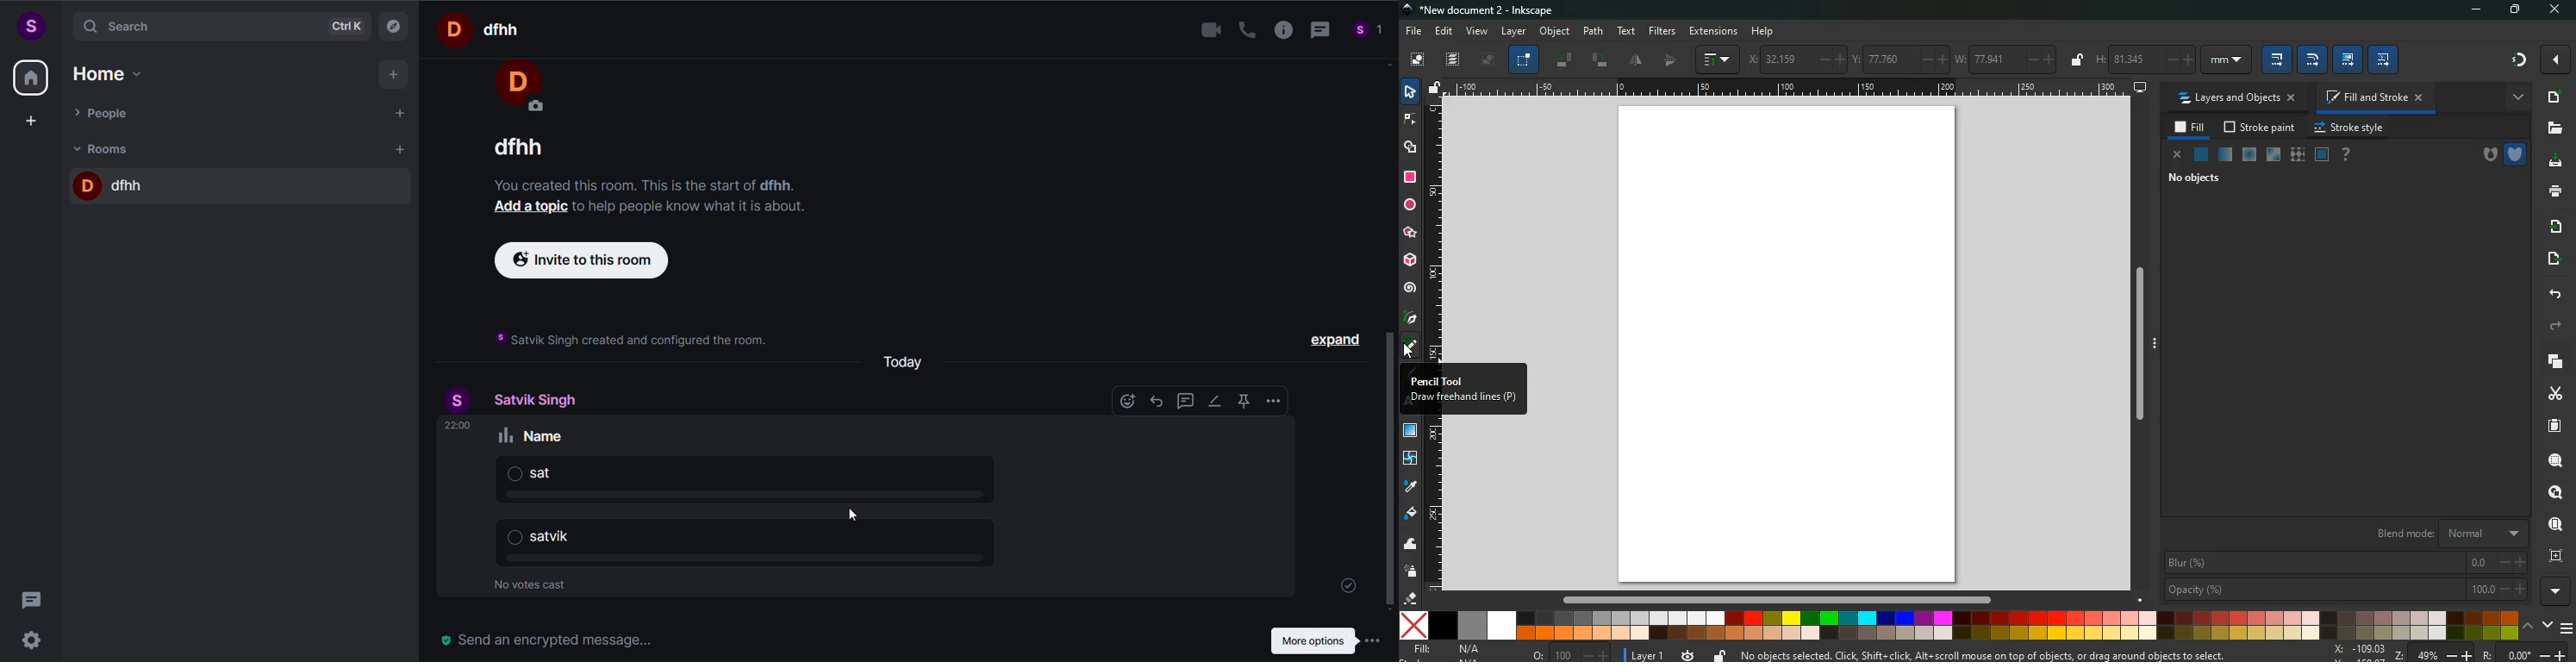 The image size is (2576, 672). I want to click on 3d tool box, so click(1409, 259).